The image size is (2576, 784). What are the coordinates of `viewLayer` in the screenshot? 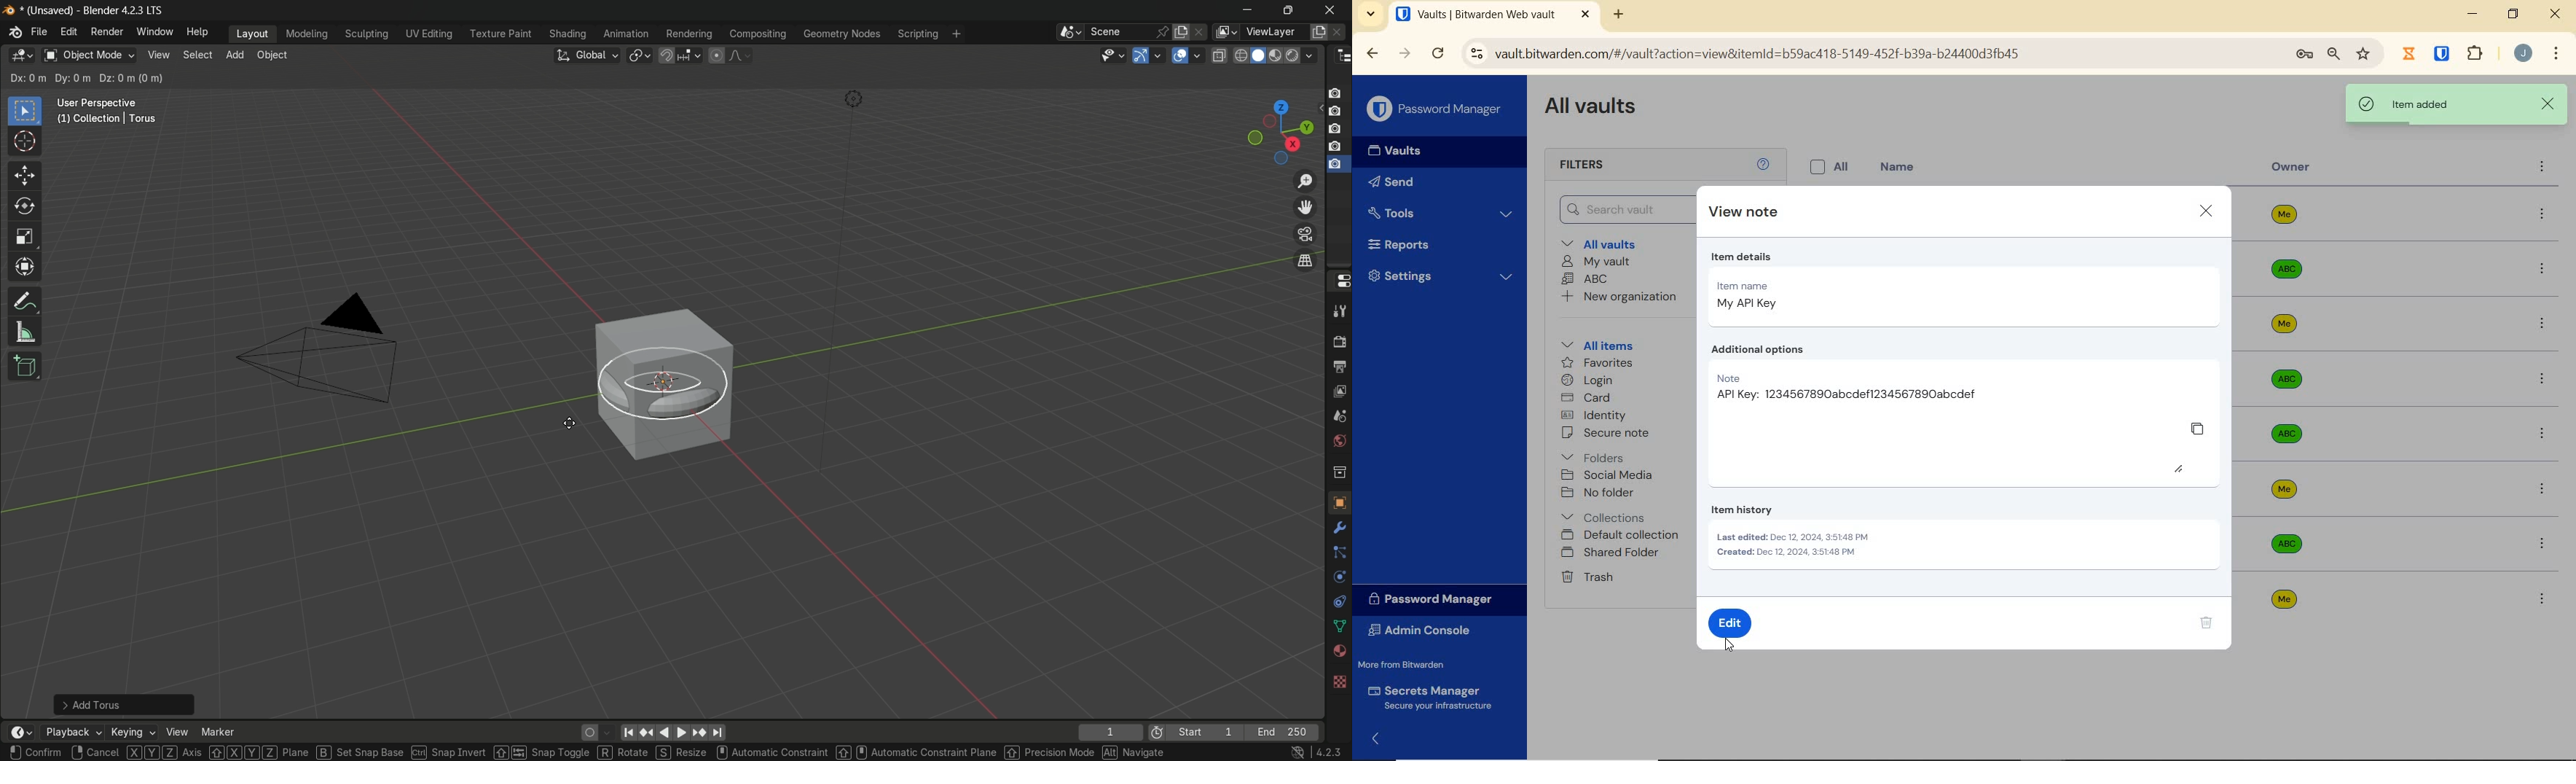 It's located at (1273, 32).